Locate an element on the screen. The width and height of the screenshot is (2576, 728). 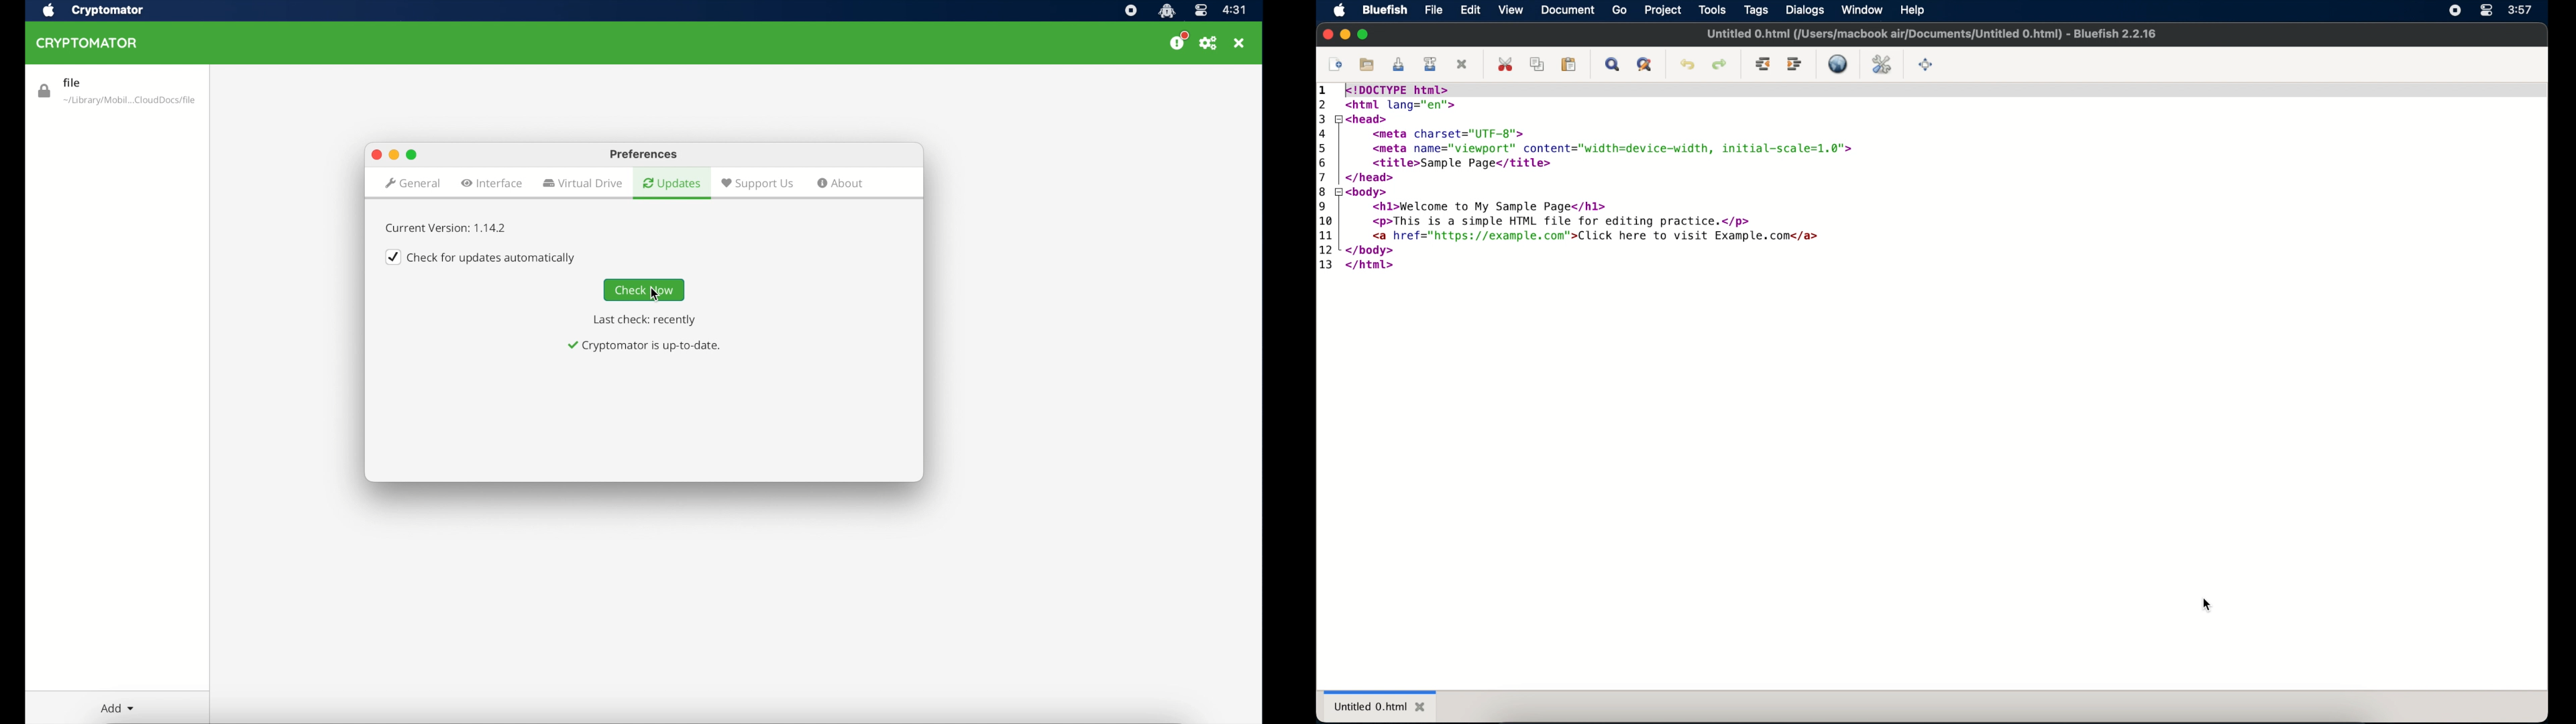
apple icon is located at coordinates (50, 11).